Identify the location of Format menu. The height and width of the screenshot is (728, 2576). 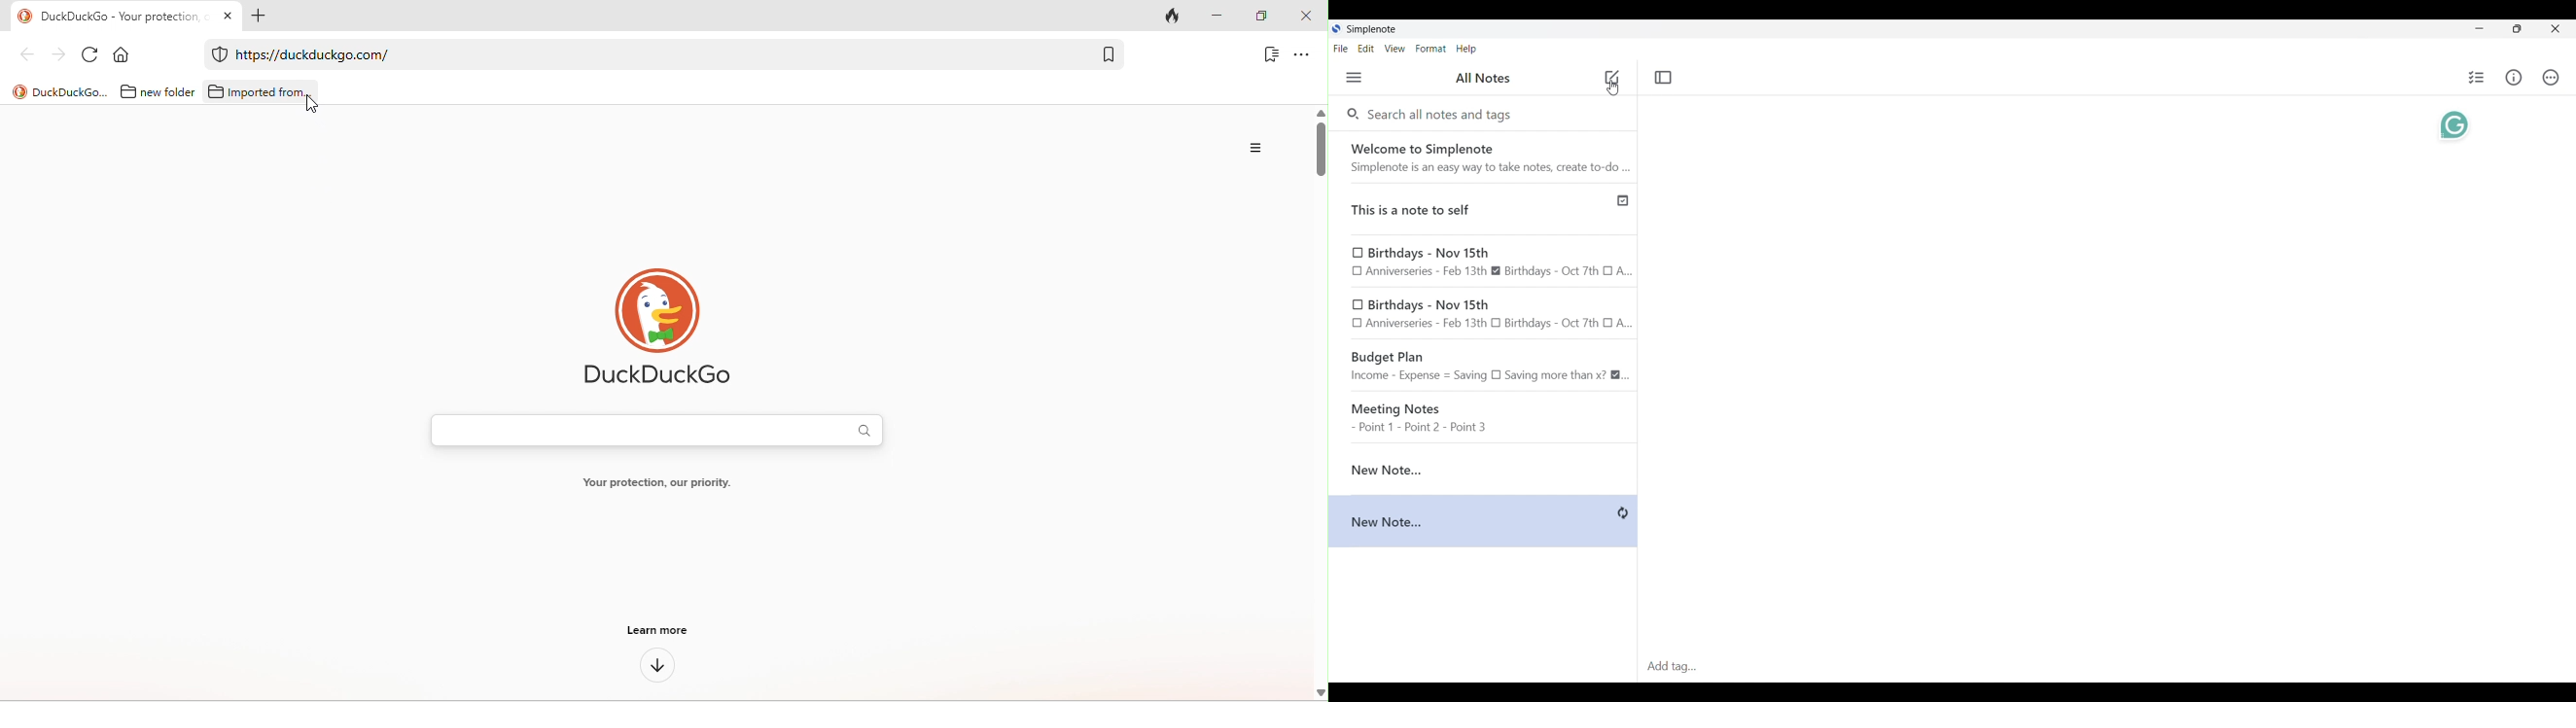
(1431, 49).